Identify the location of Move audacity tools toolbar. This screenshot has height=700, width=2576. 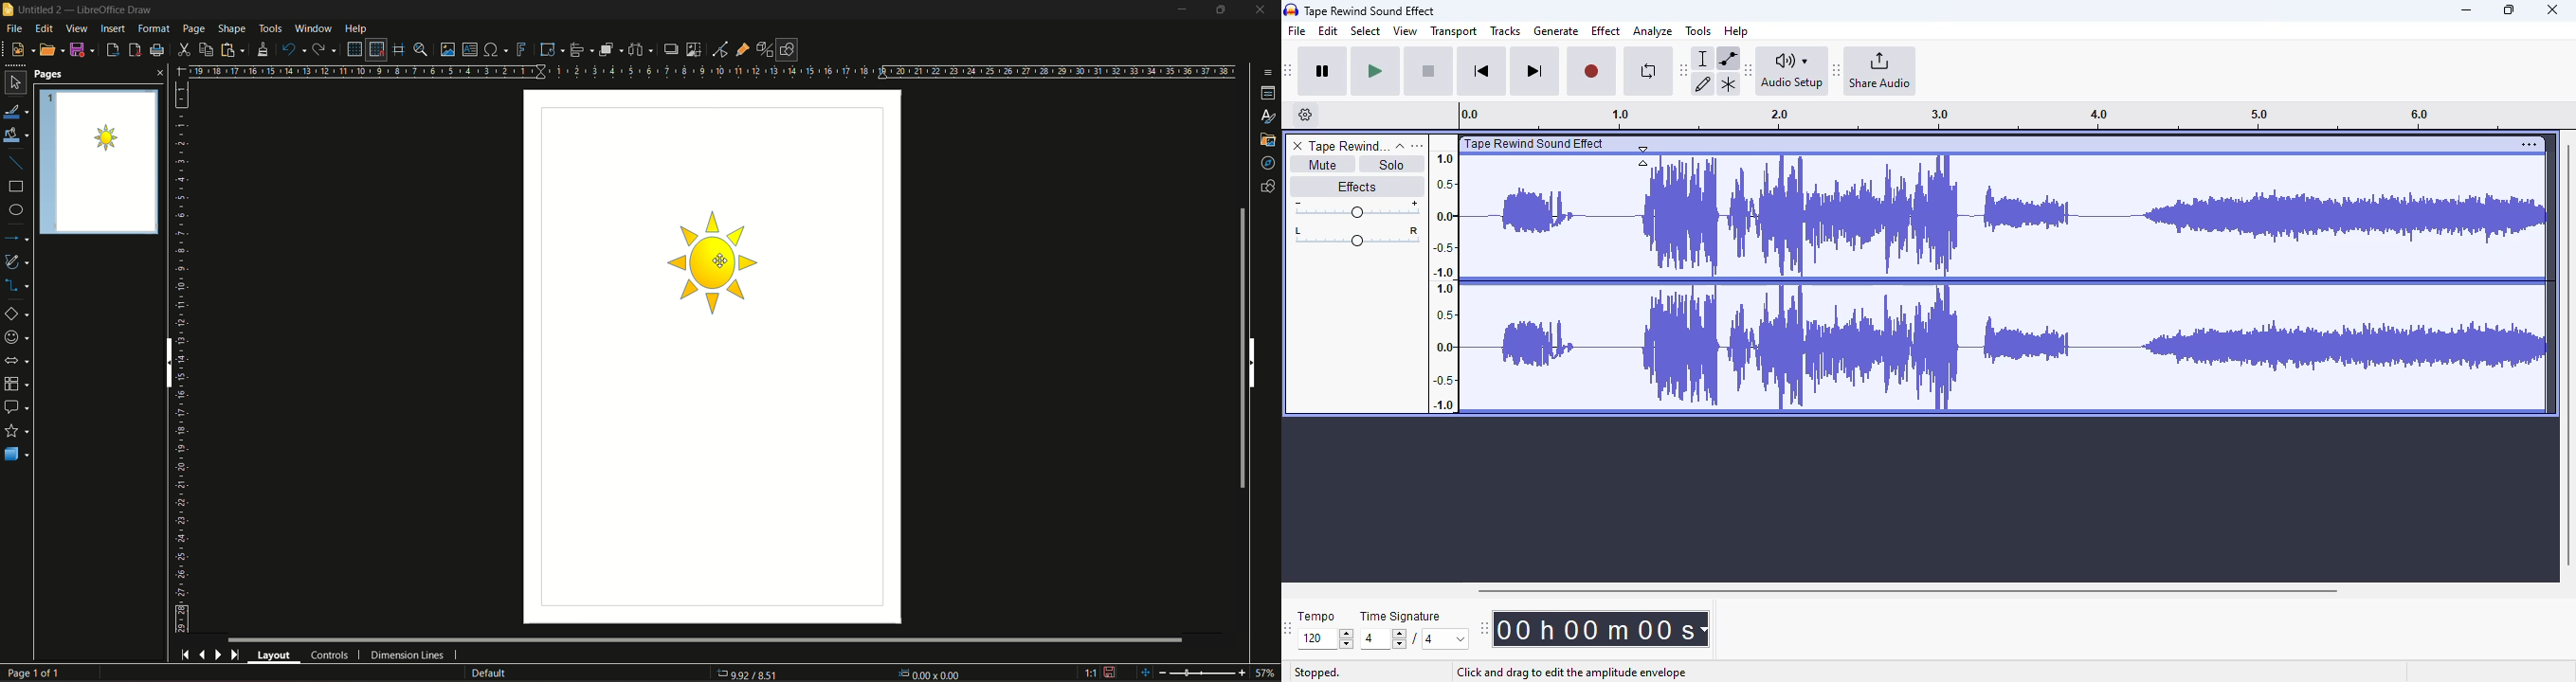
(1684, 69).